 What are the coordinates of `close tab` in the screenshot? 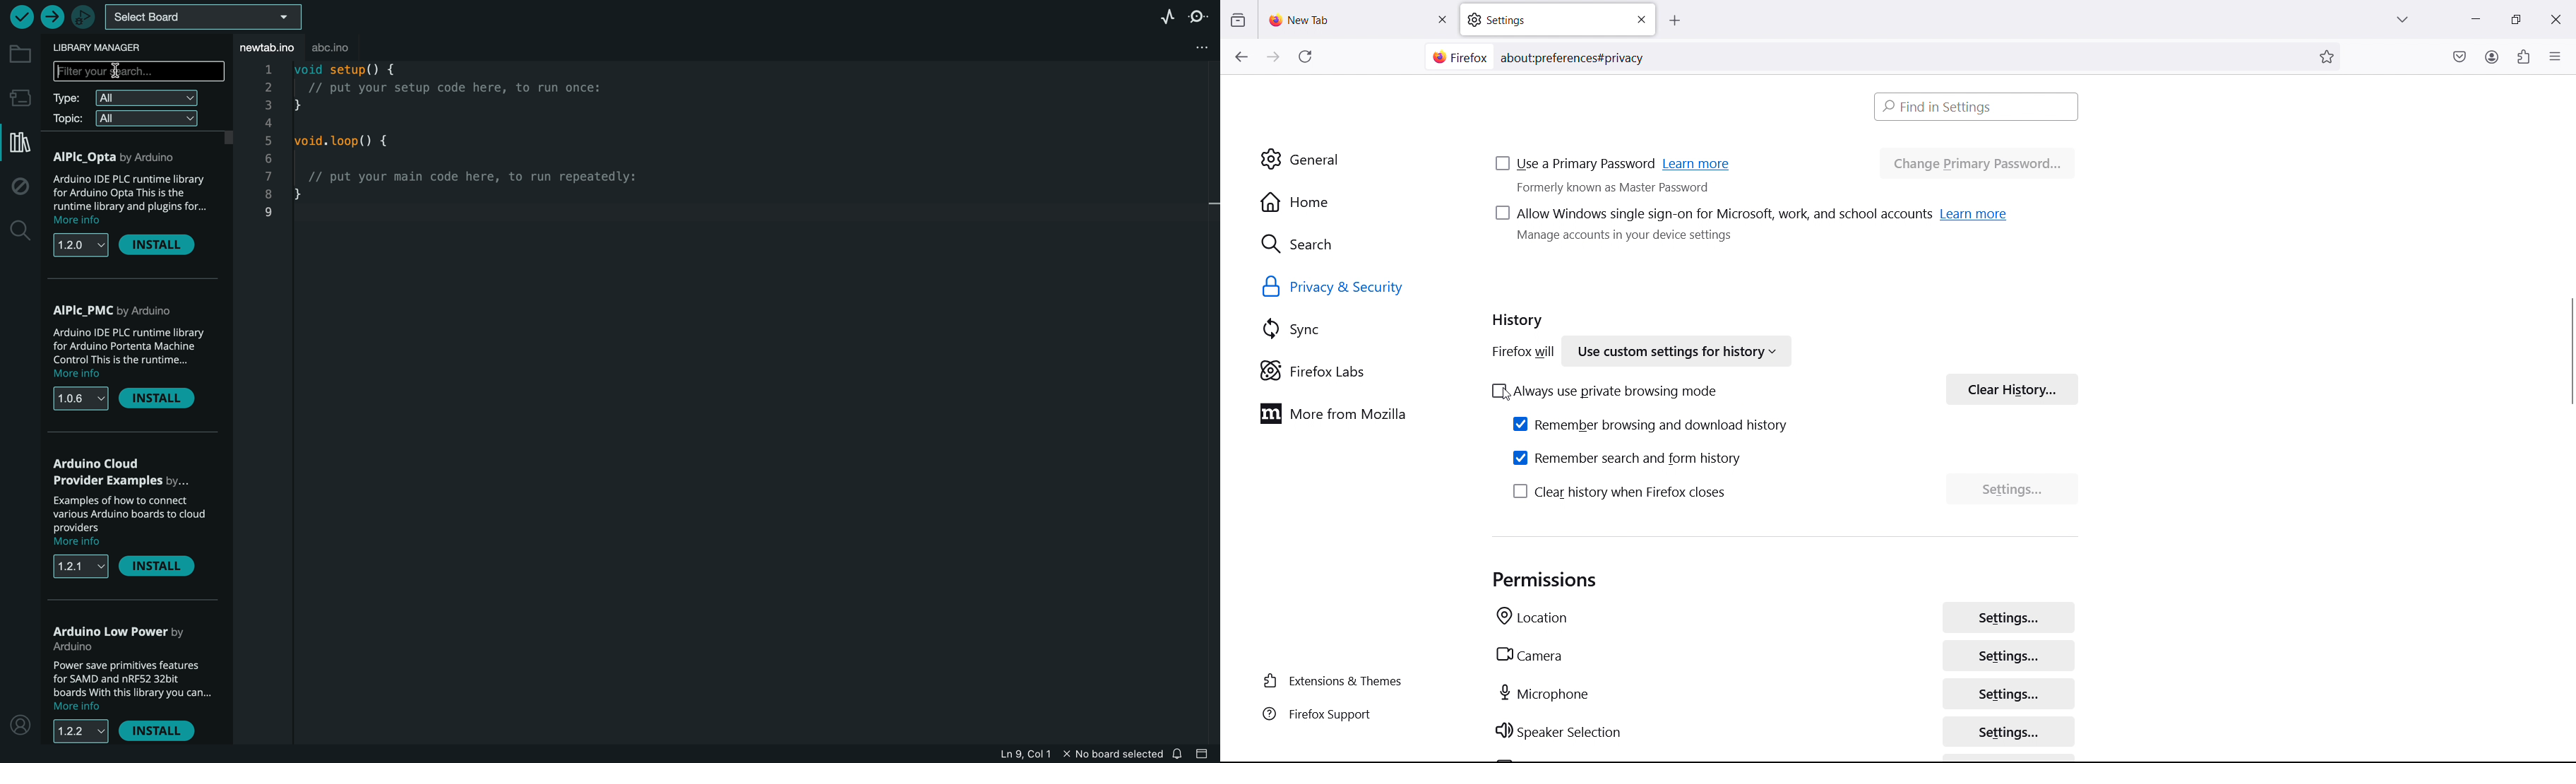 It's located at (1442, 20).